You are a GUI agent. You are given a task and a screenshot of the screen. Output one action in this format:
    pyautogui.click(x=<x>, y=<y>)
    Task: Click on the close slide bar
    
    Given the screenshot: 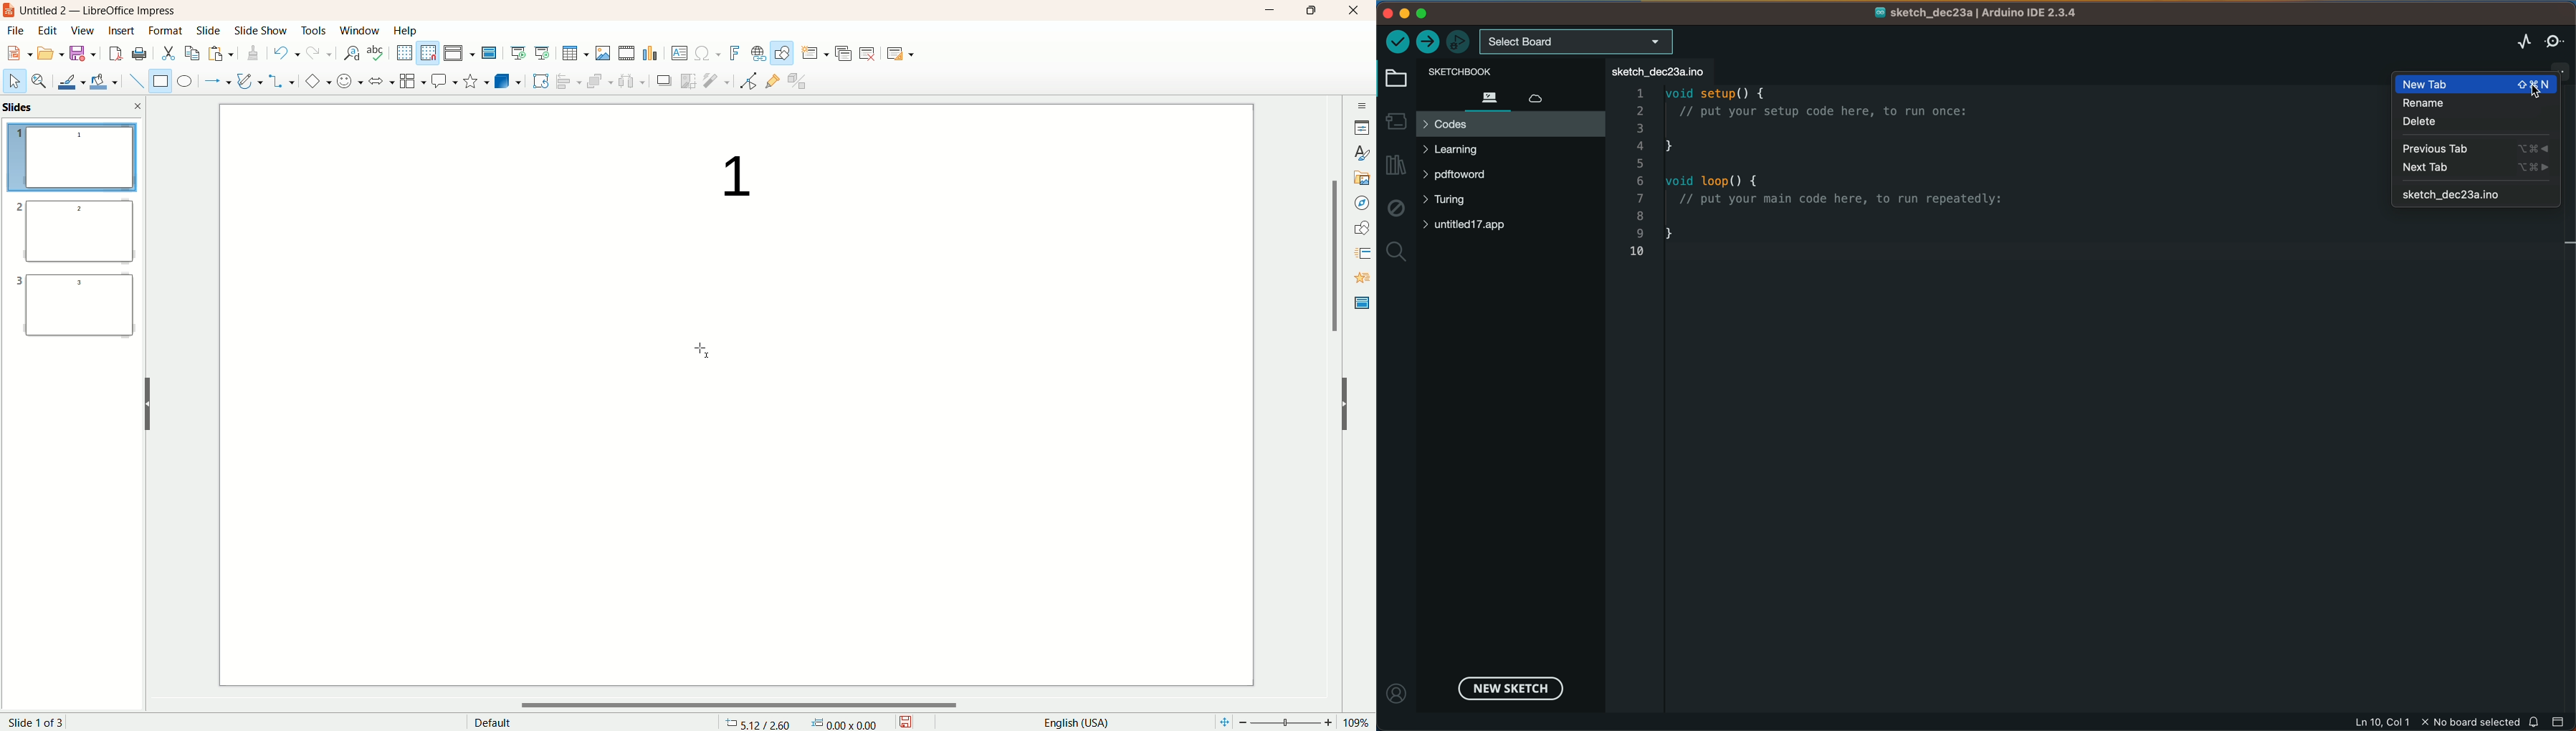 What is the action you would take?
    pyautogui.click(x=2559, y=721)
    